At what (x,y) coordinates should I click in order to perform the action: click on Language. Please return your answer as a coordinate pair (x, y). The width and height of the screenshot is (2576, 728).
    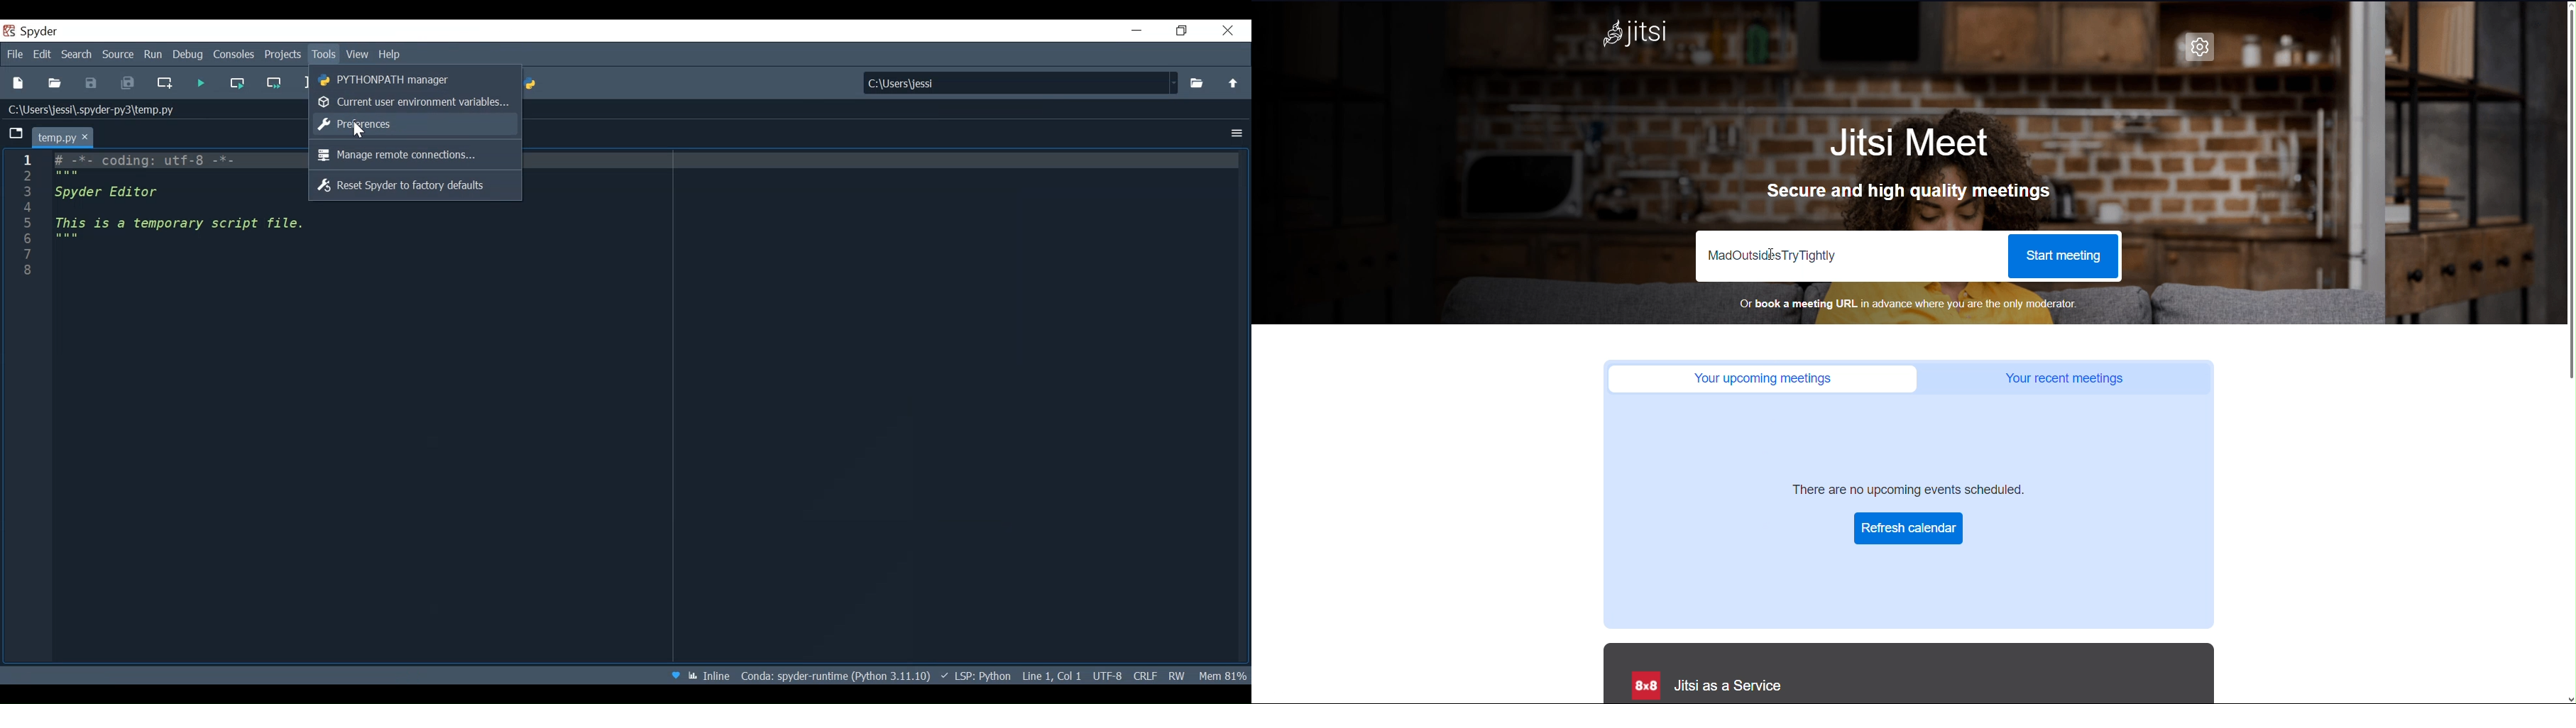
    Looking at the image, I should click on (975, 675).